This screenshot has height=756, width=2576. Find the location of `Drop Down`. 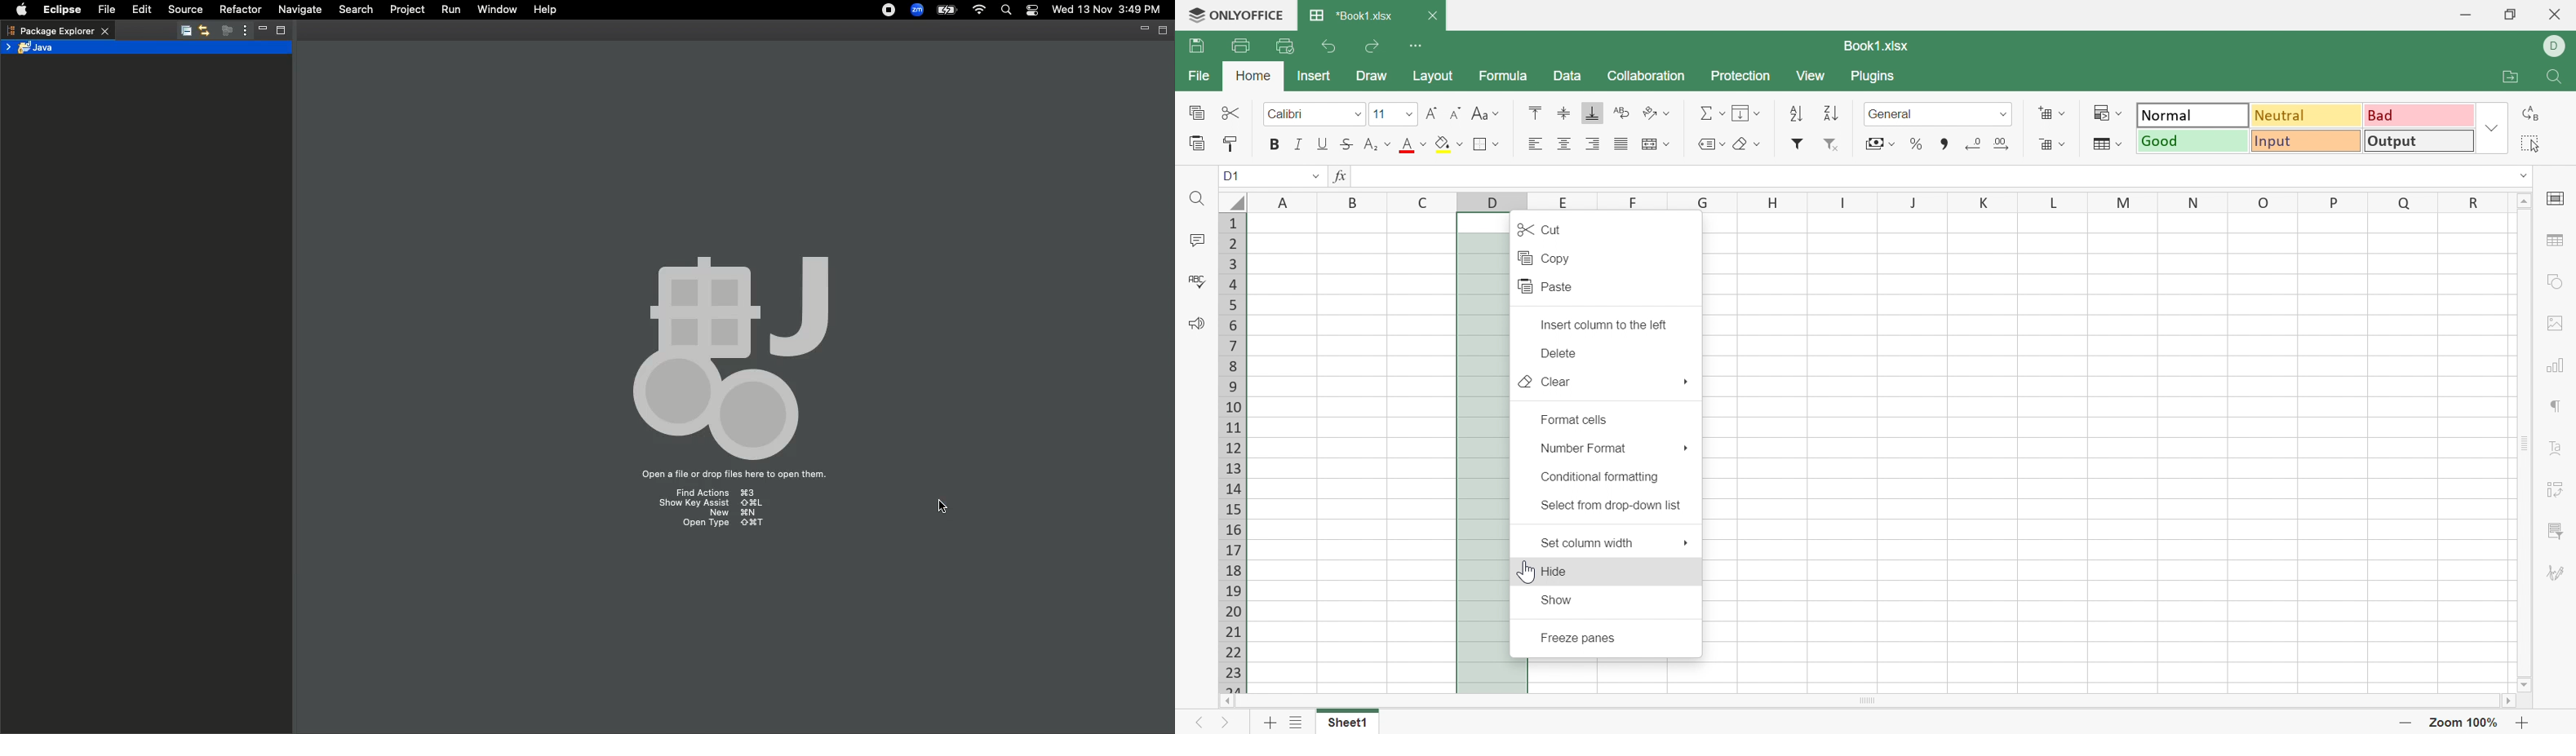

Drop Down is located at coordinates (1725, 144).